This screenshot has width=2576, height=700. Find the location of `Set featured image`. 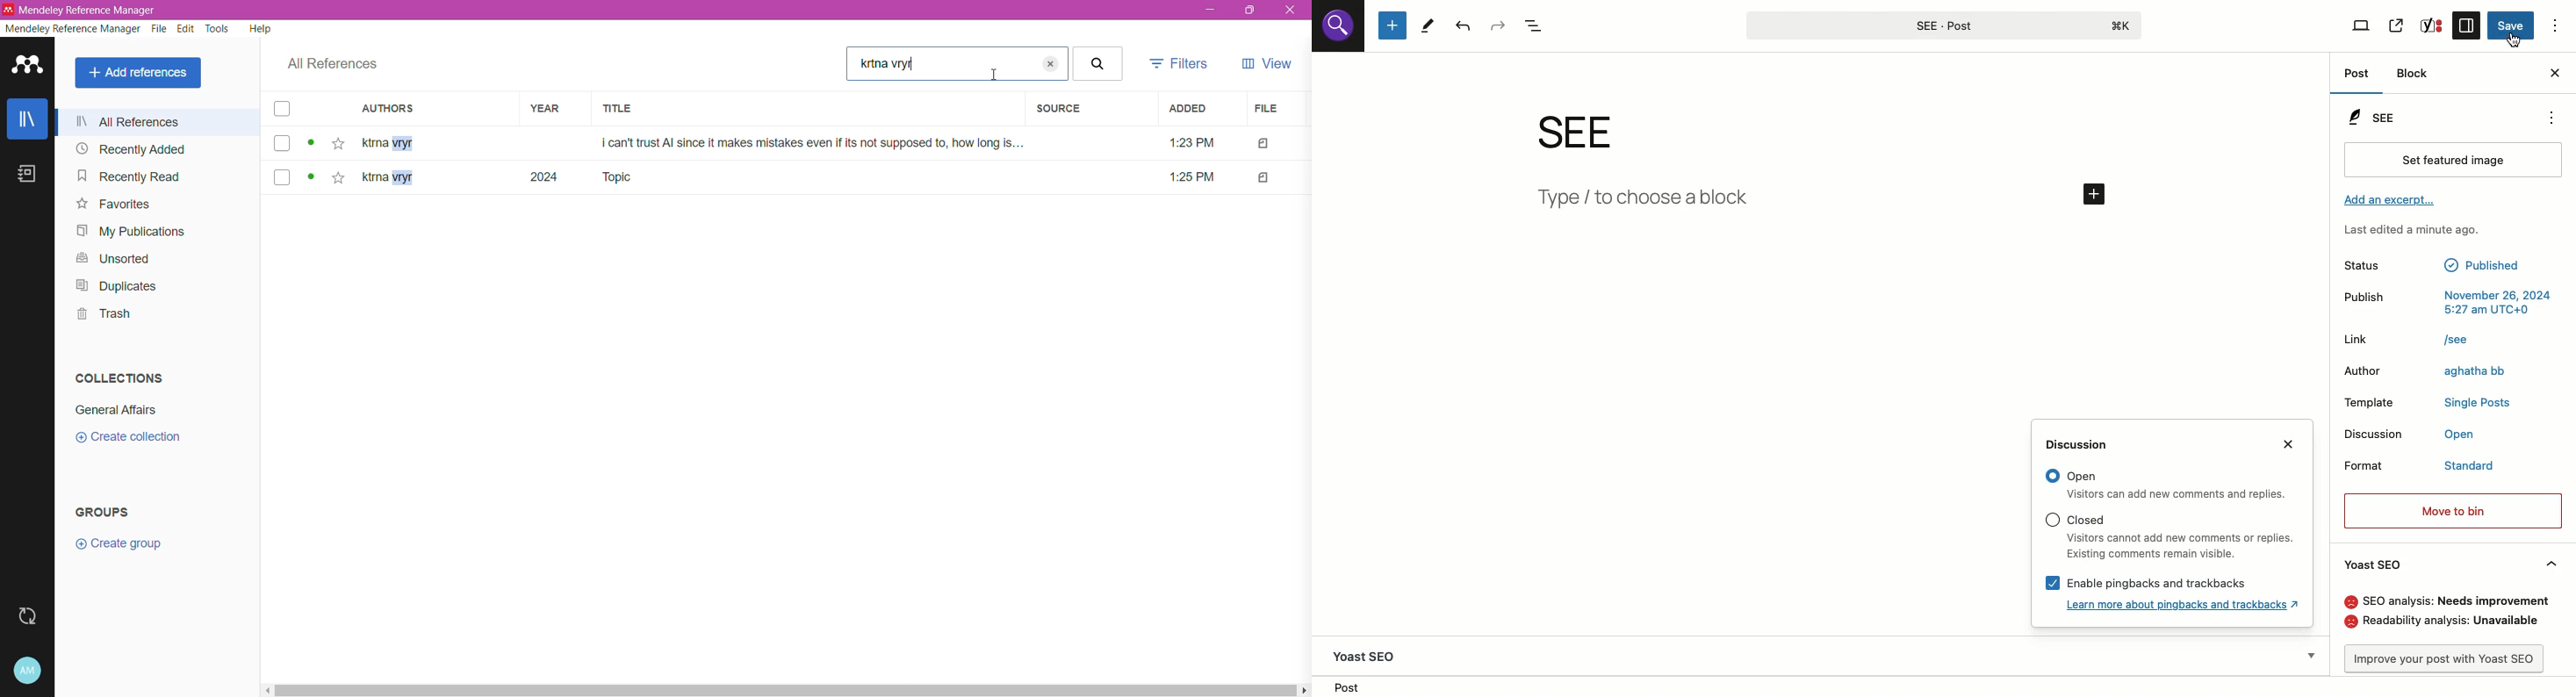

Set featured image is located at coordinates (2452, 162).